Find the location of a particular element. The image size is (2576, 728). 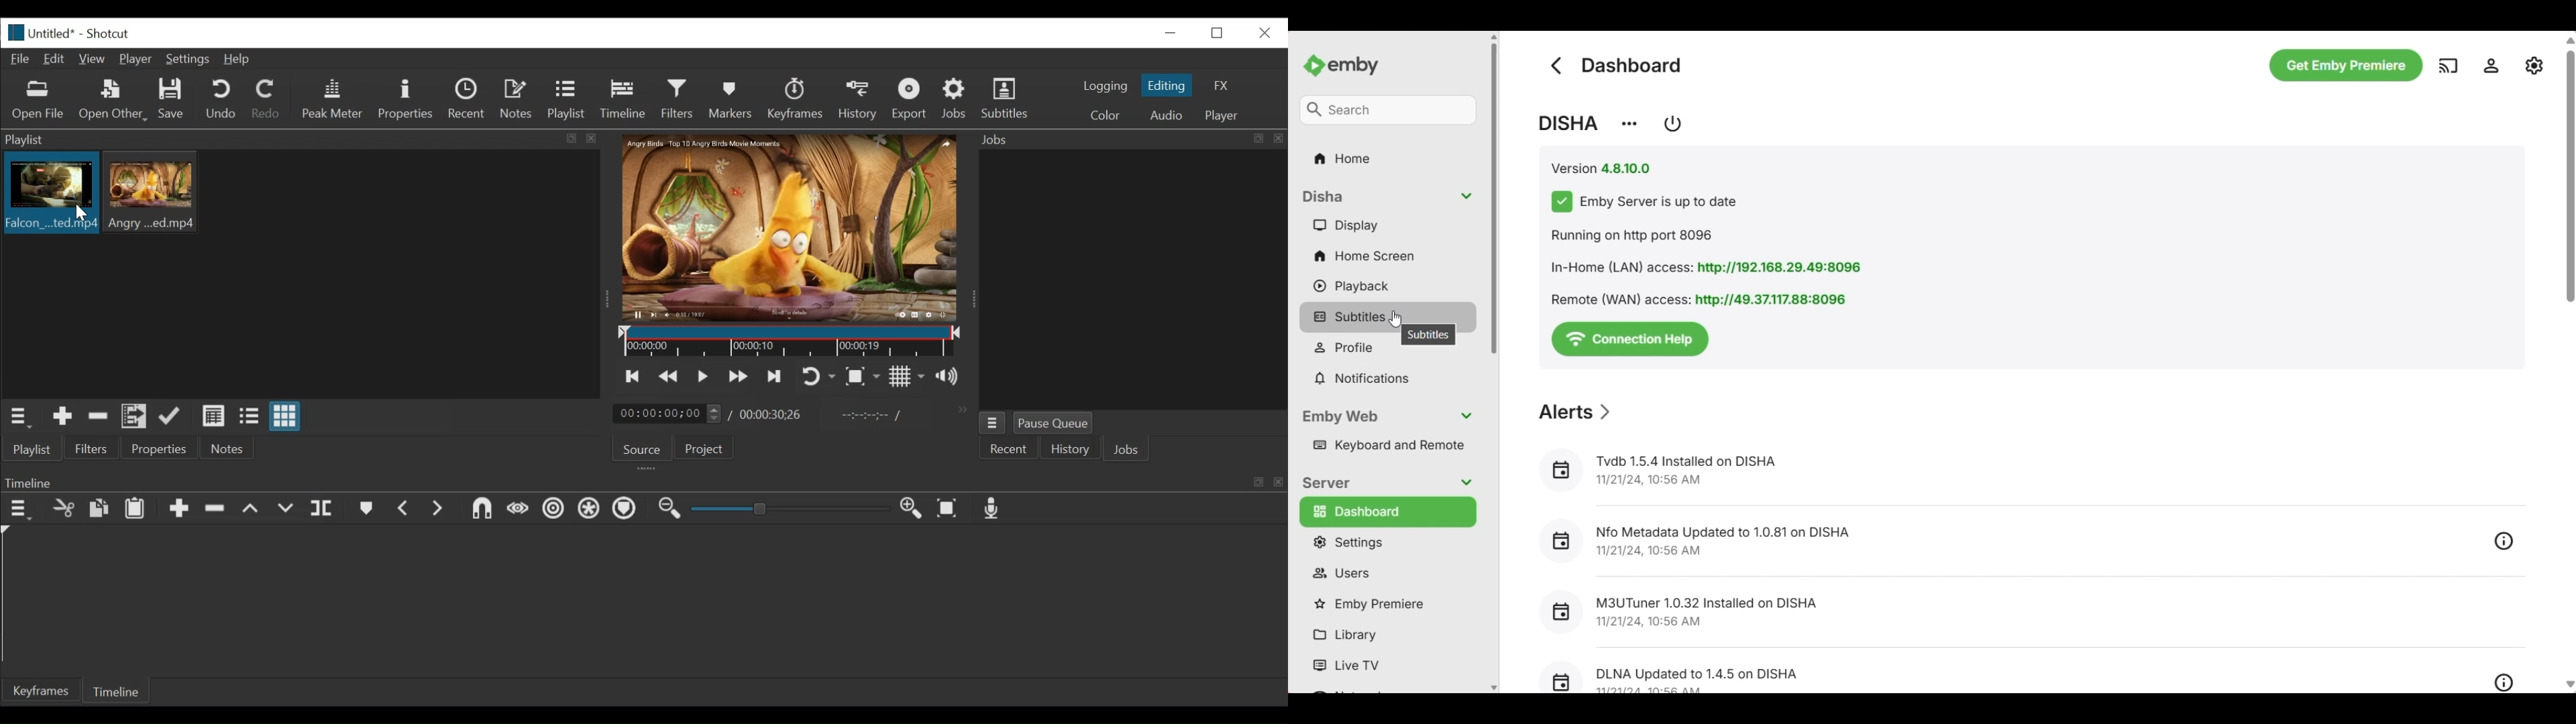

Toggle play or pause is located at coordinates (704, 376).